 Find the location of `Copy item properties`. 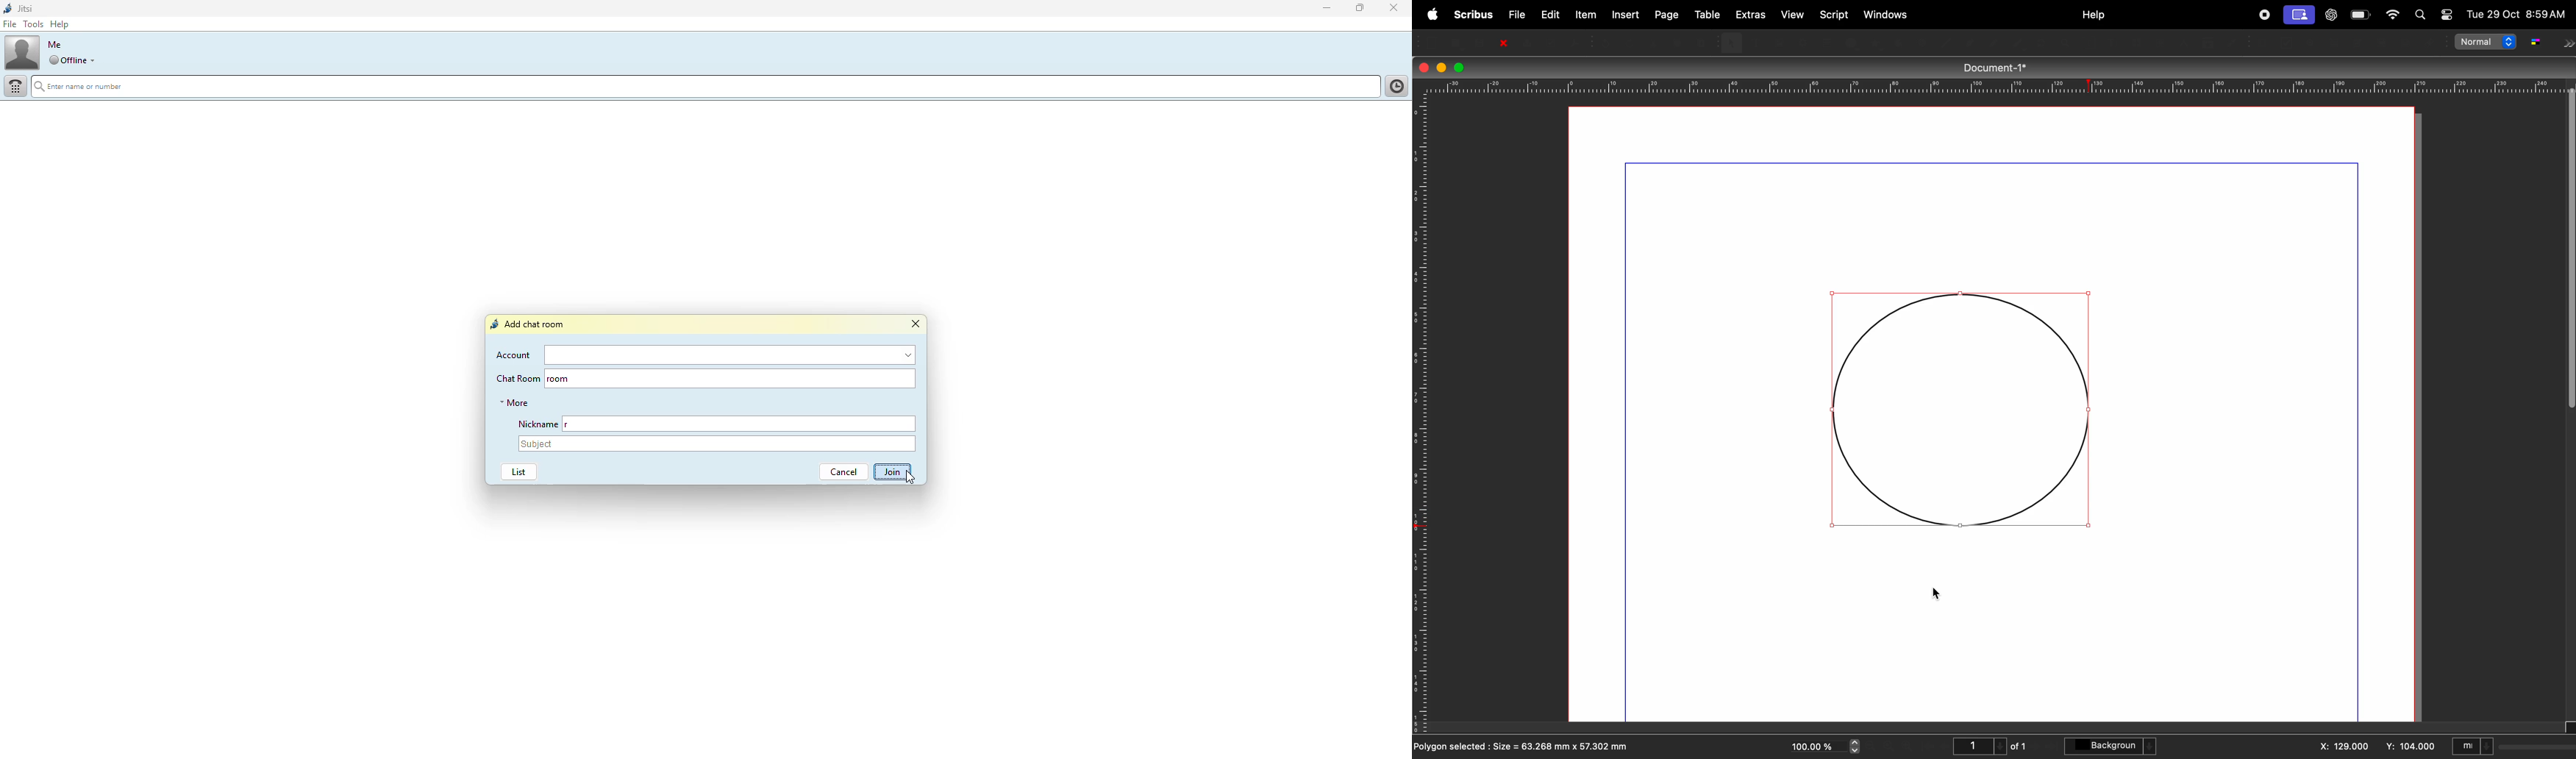

Copy item properties is located at coordinates (2208, 43).